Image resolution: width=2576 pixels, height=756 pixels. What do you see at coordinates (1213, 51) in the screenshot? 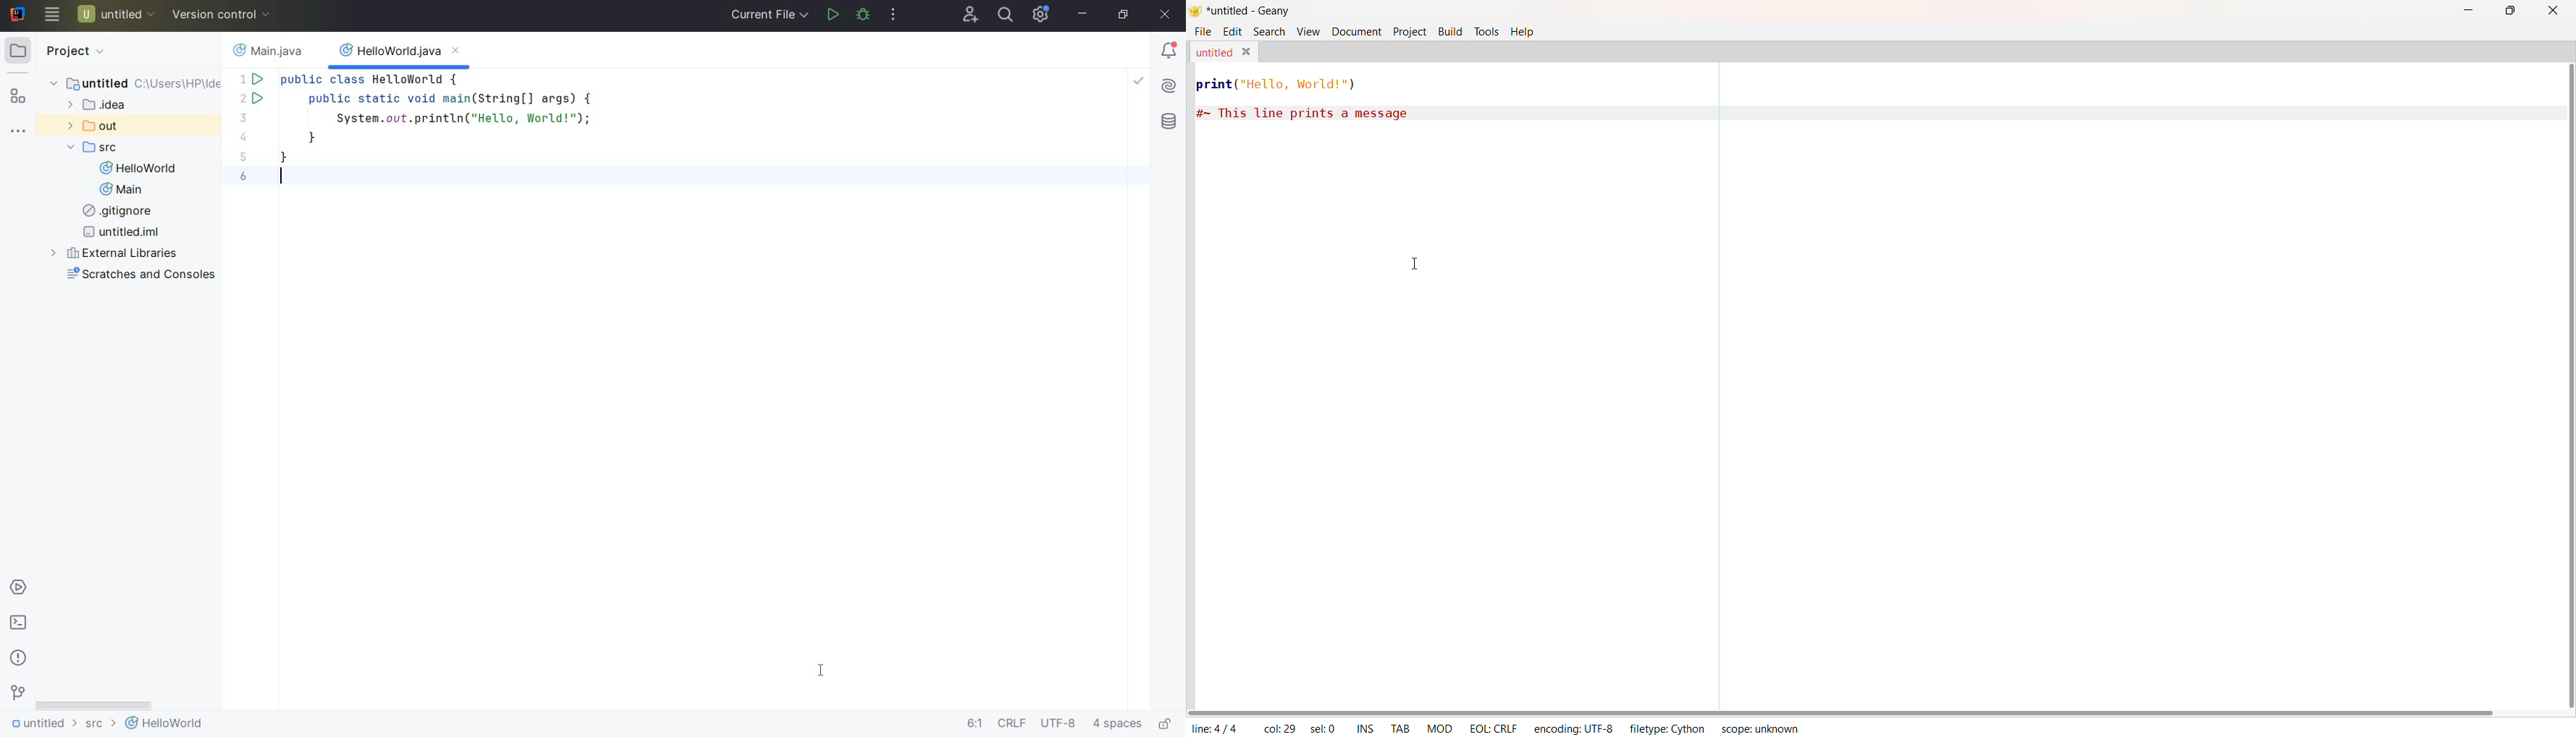
I see `untitled` at bounding box center [1213, 51].